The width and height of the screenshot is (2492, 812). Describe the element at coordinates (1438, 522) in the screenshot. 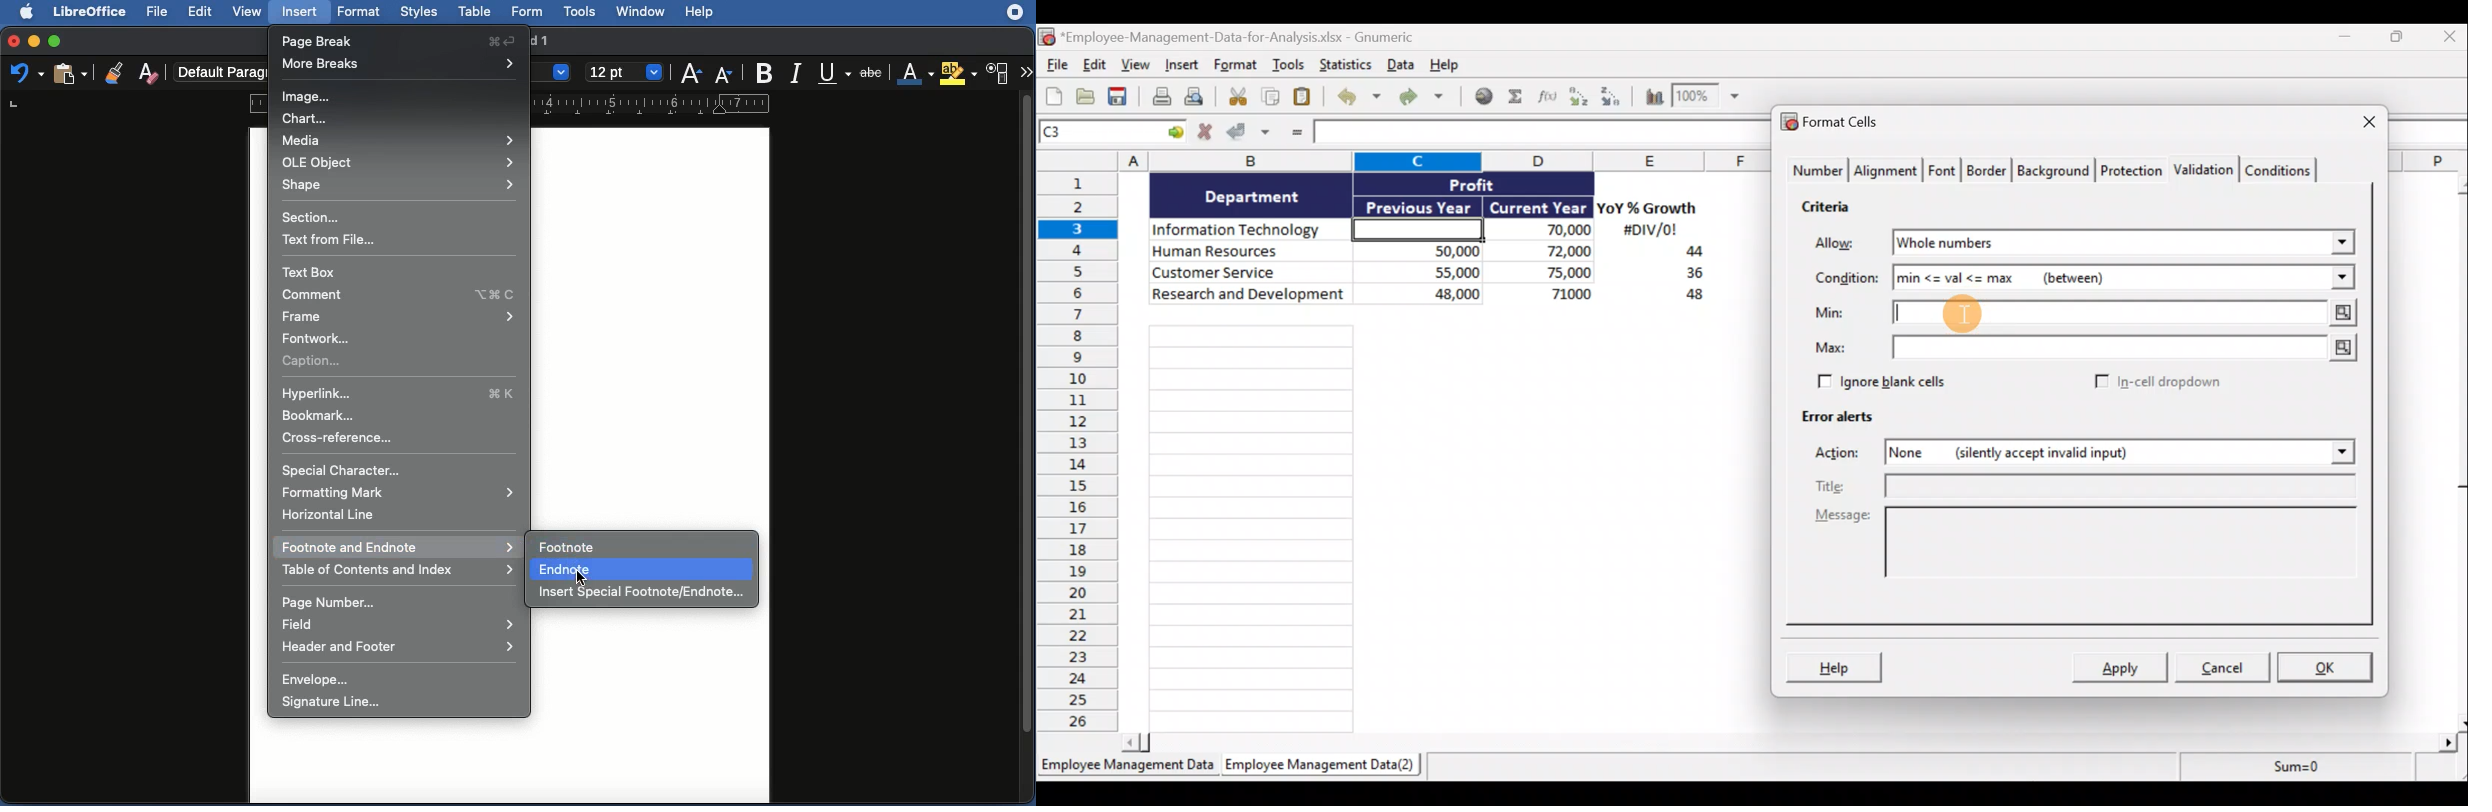

I see `Cells` at that location.